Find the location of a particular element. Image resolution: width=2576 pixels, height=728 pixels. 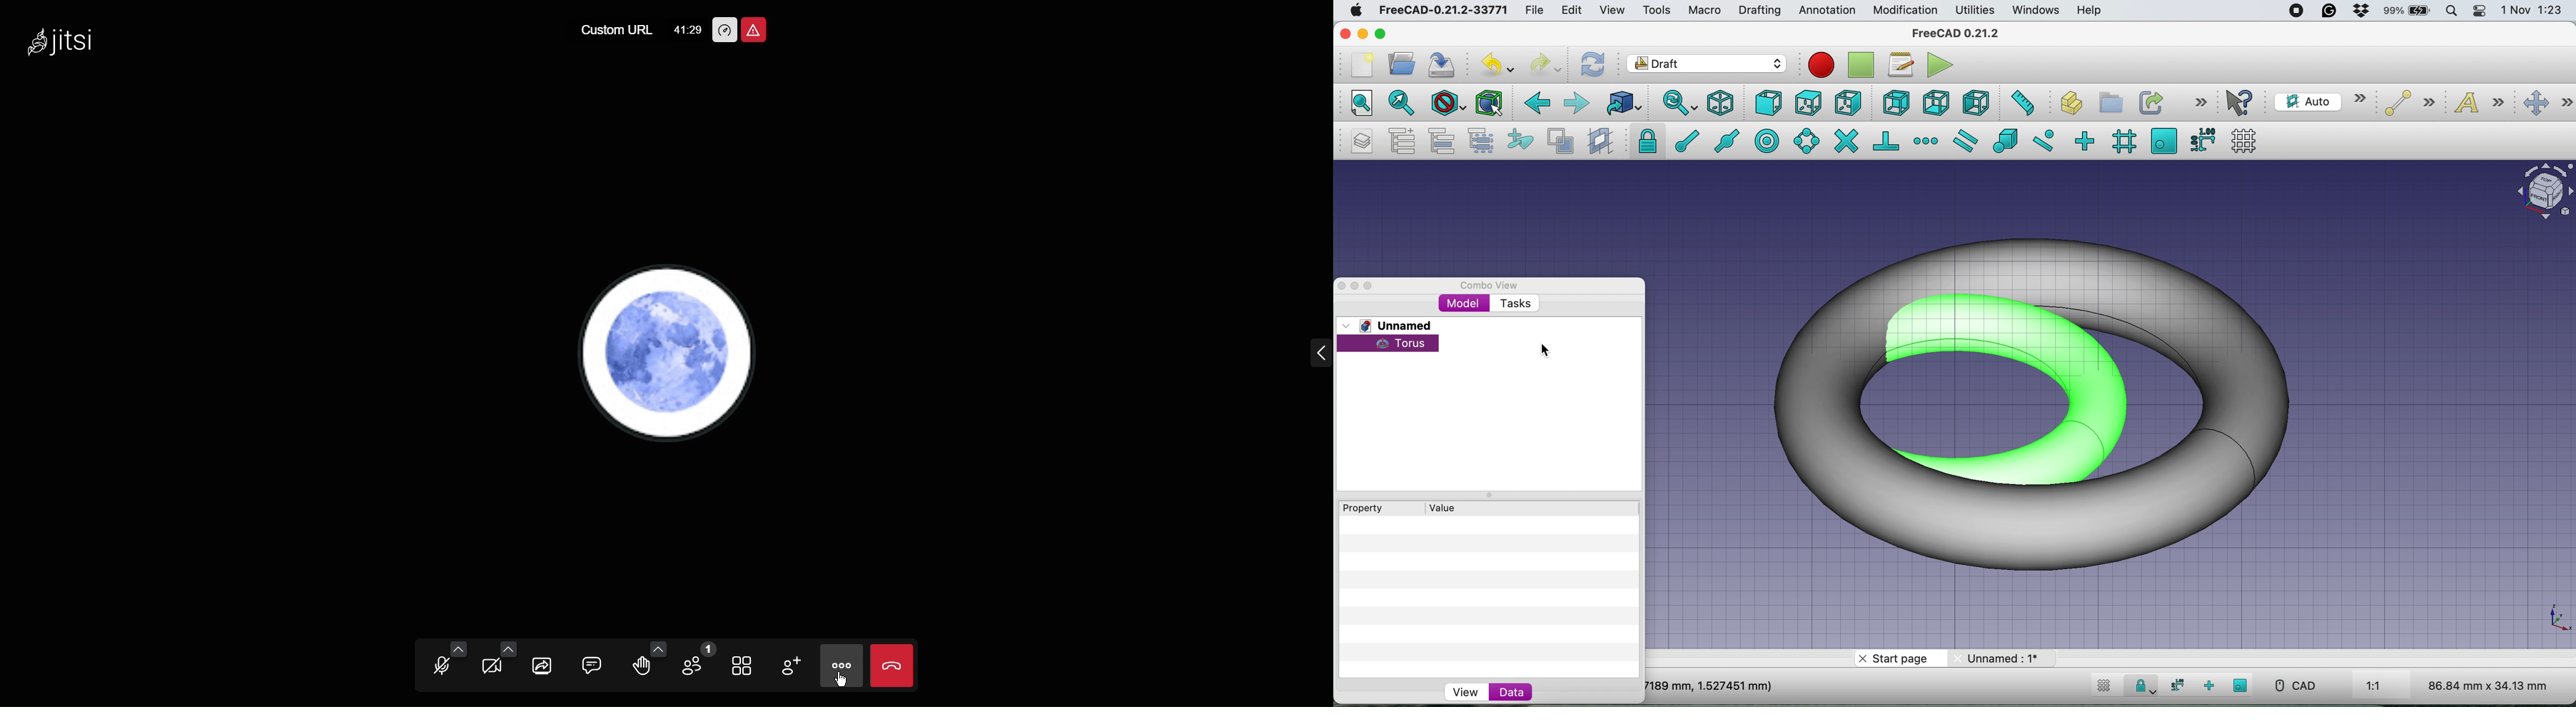

open is located at coordinates (1401, 66).